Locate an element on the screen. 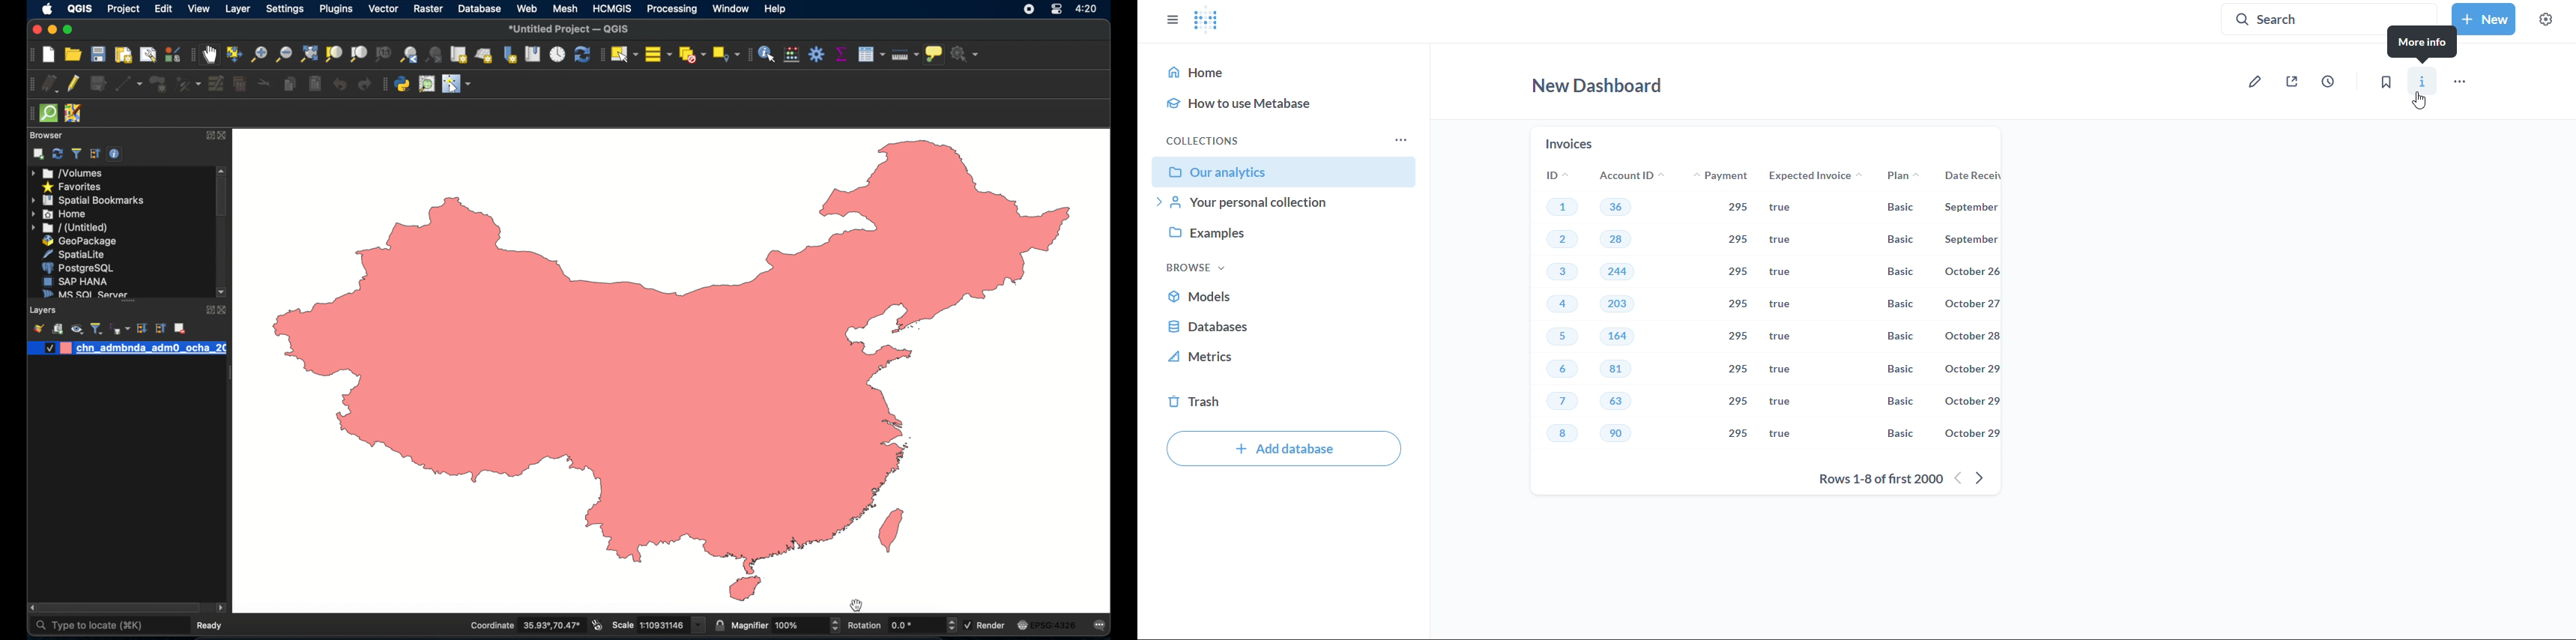  Basic is located at coordinates (1896, 433).